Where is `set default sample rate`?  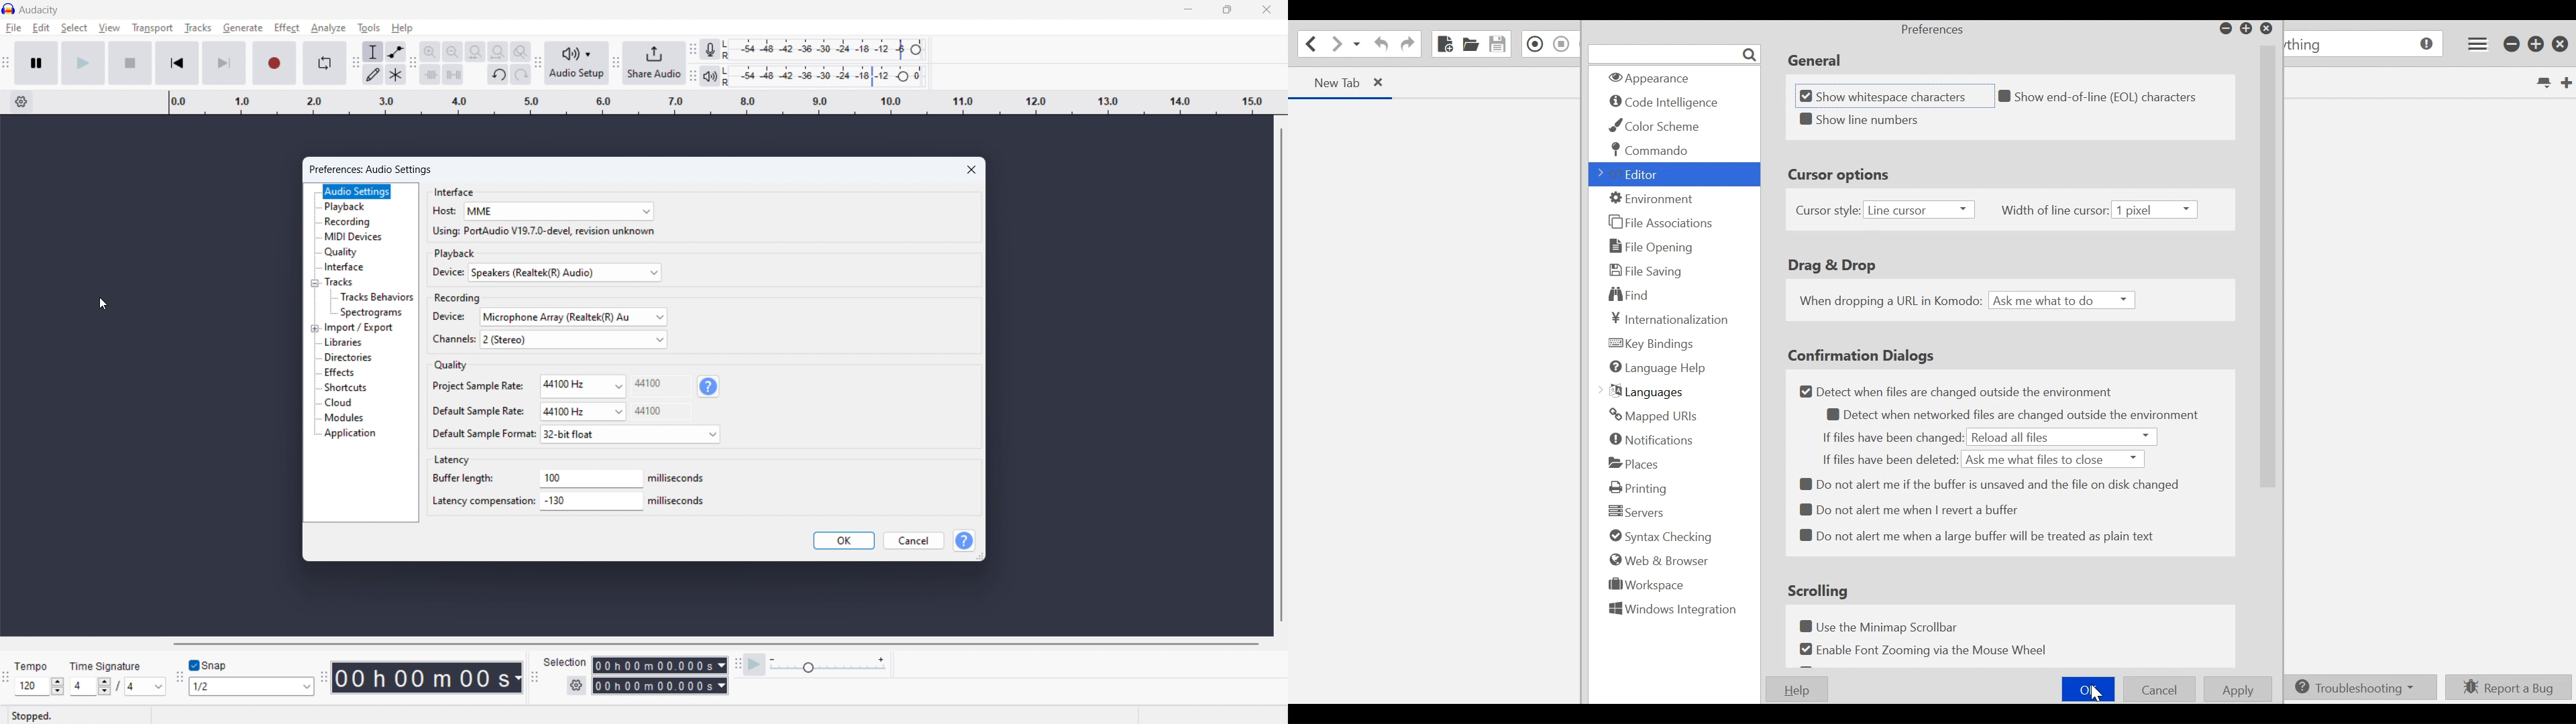
set default sample rate is located at coordinates (582, 412).